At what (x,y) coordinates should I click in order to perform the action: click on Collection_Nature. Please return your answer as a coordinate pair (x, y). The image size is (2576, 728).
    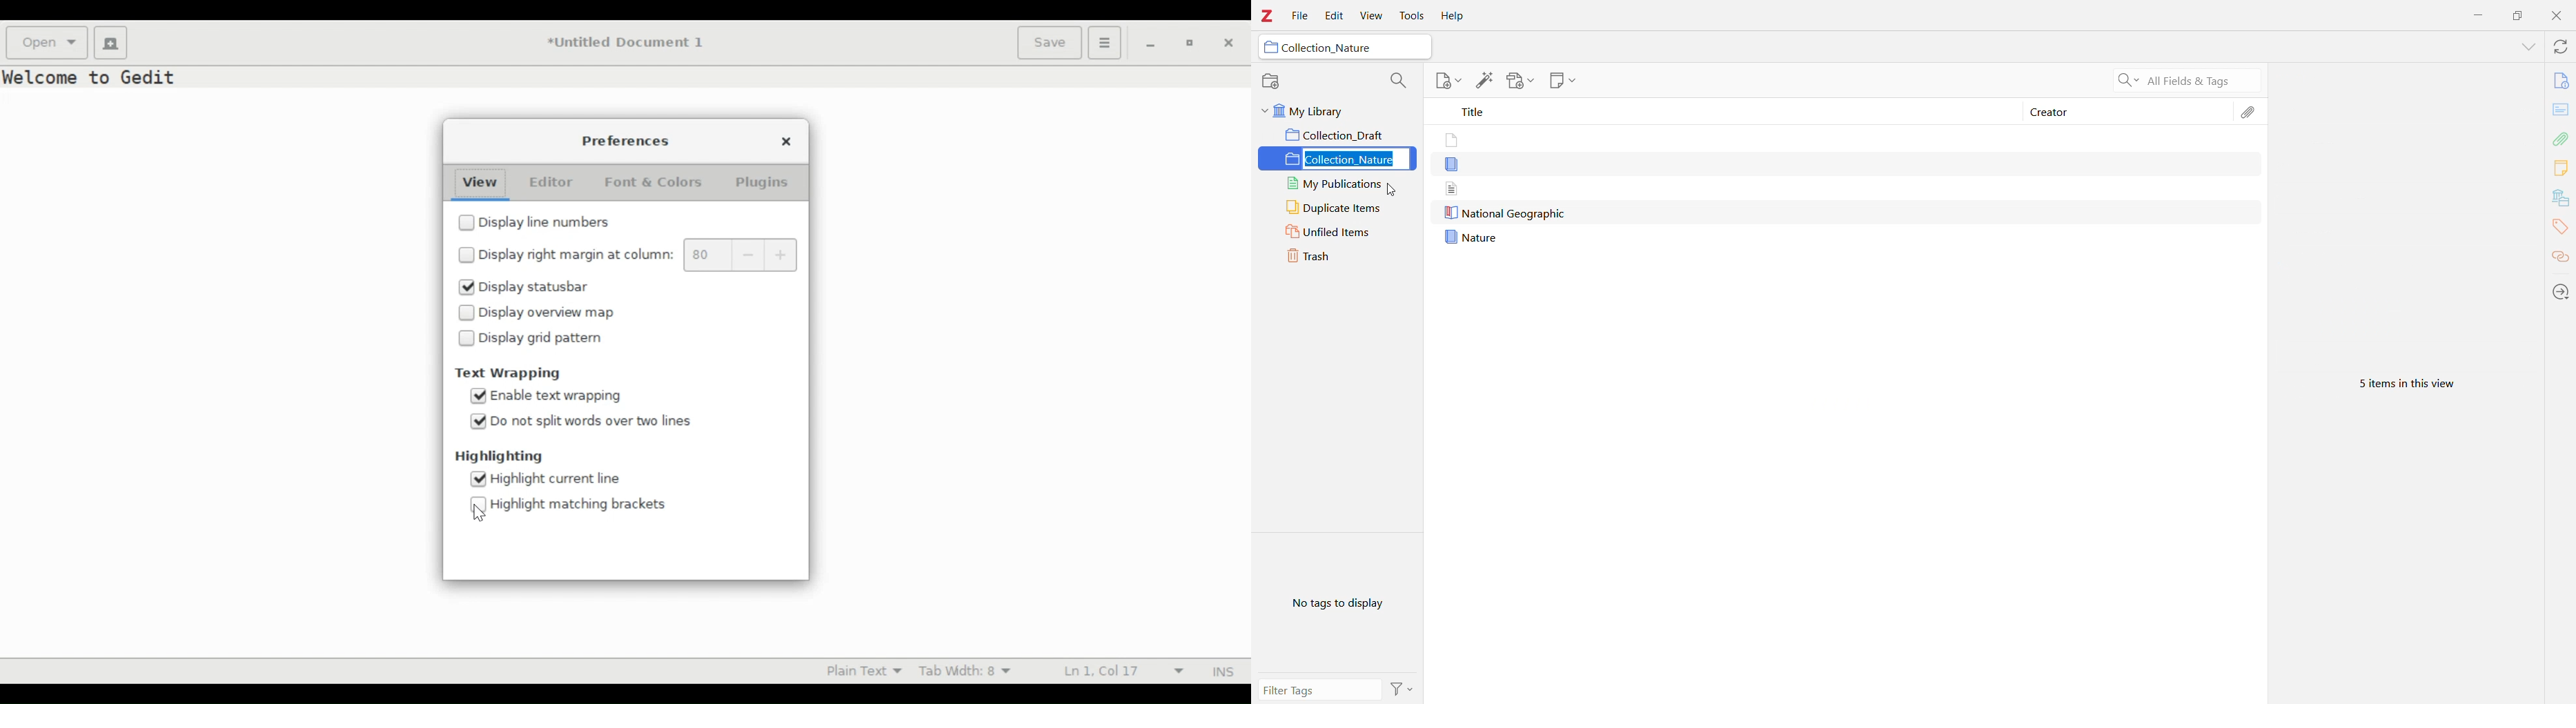
    Looking at the image, I should click on (1339, 159).